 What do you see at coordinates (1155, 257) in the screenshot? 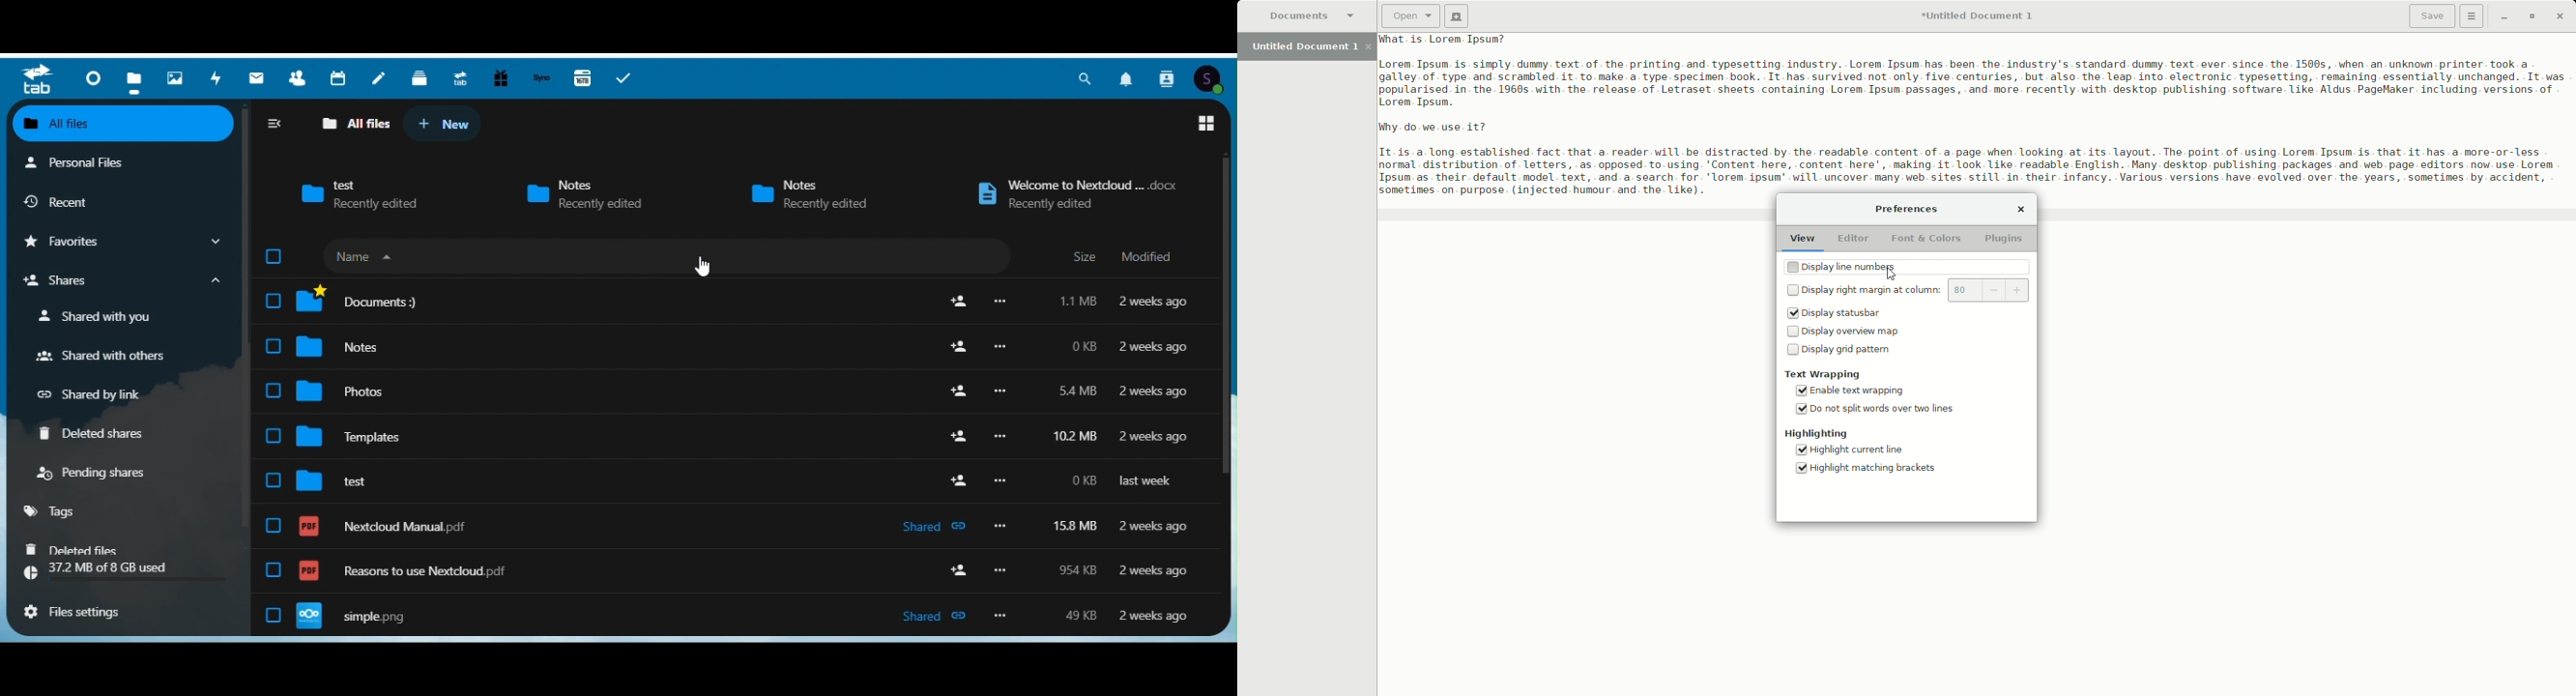
I see `Modified` at bounding box center [1155, 257].